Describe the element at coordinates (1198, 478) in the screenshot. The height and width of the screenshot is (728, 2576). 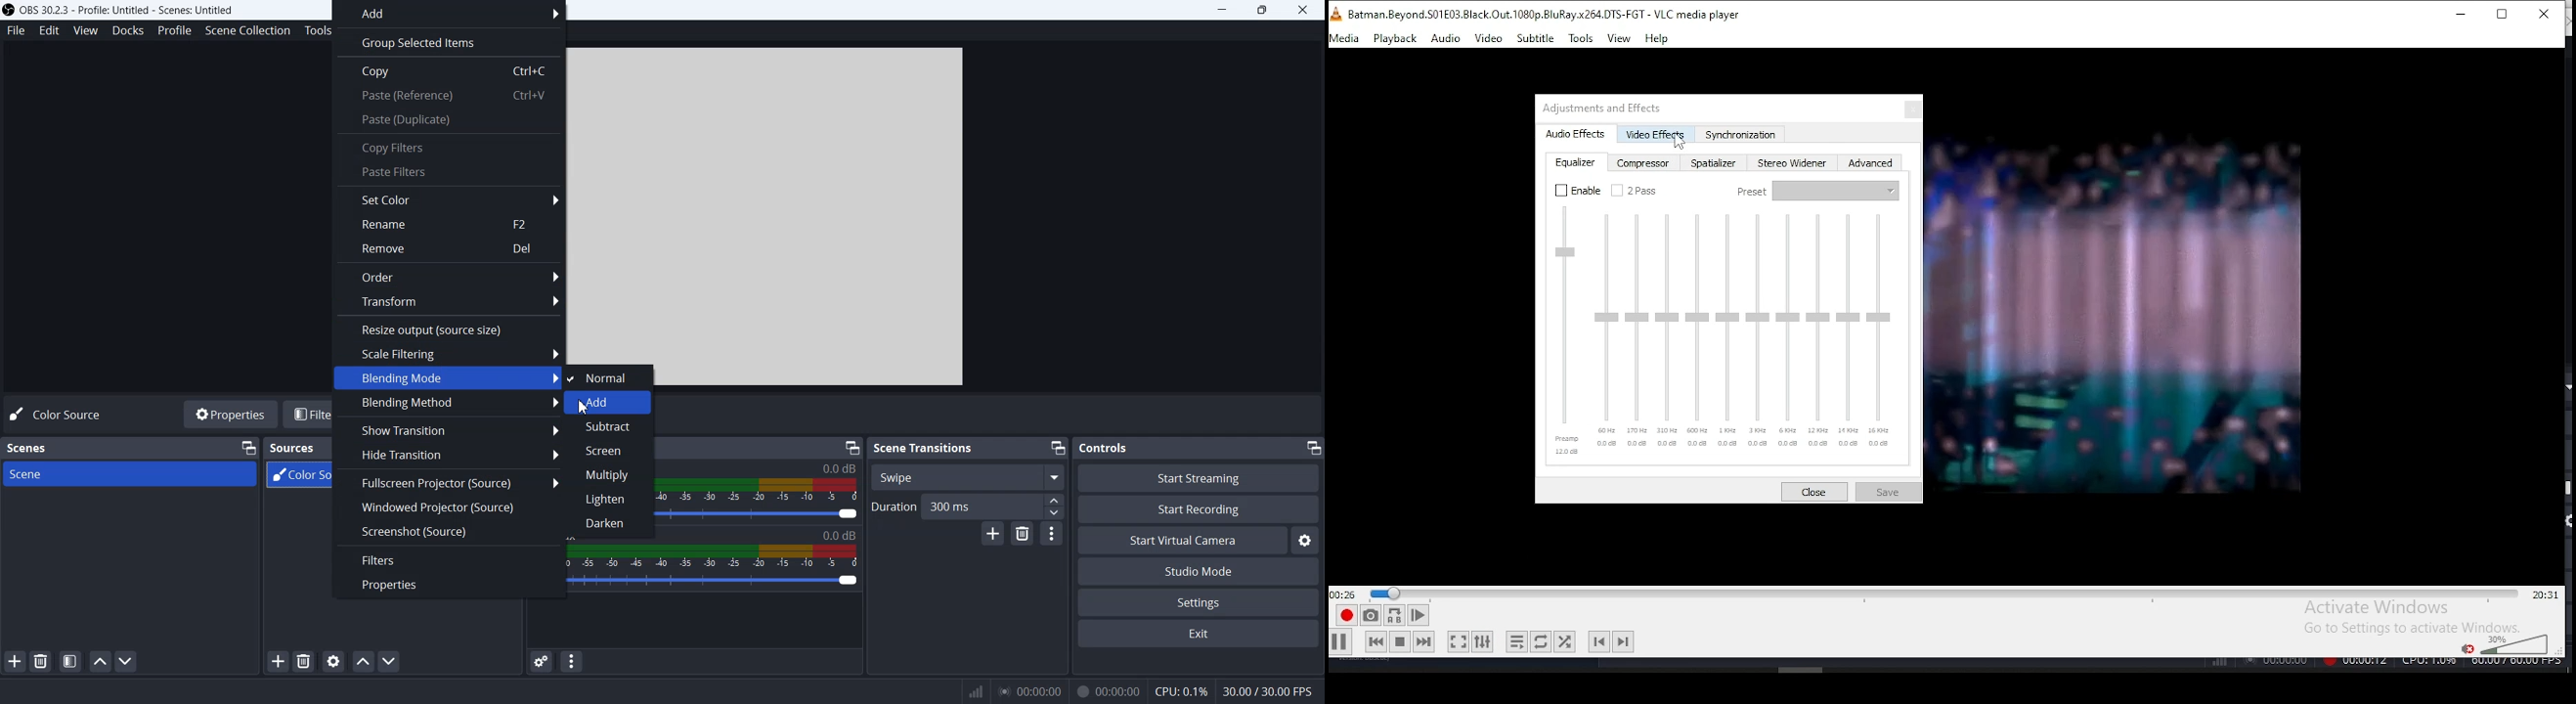
I see `Start Streaming` at that location.